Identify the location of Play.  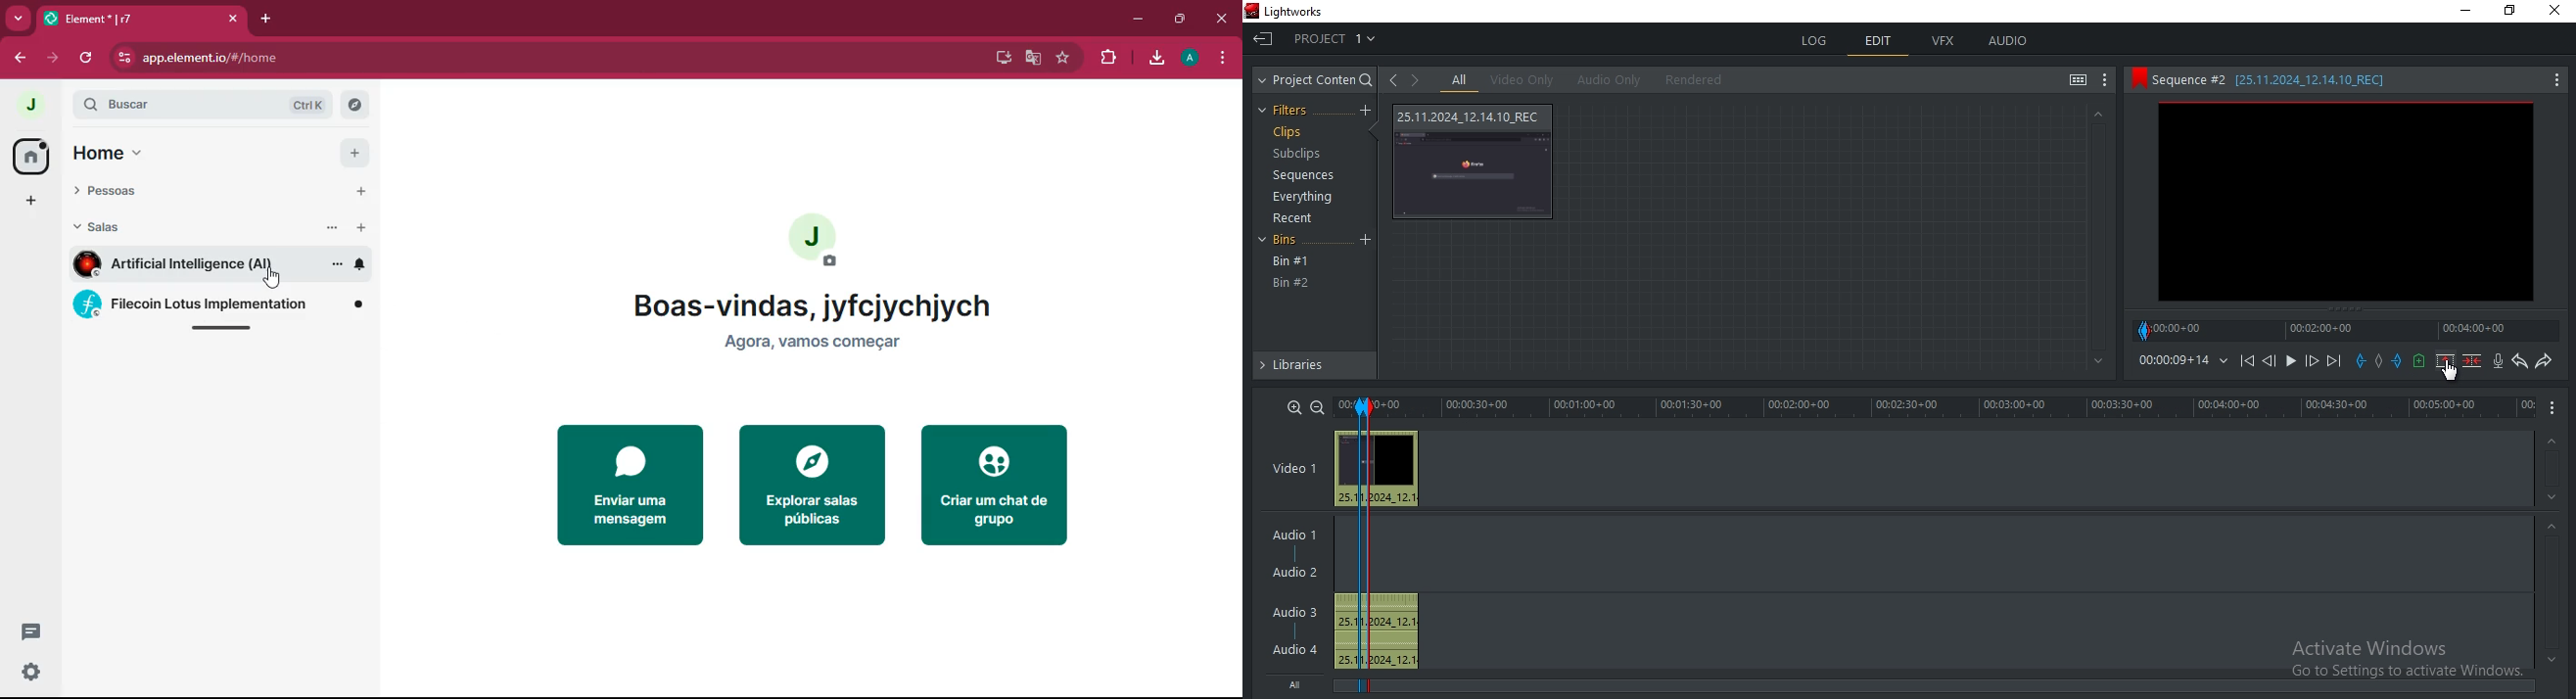
(2291, 360).